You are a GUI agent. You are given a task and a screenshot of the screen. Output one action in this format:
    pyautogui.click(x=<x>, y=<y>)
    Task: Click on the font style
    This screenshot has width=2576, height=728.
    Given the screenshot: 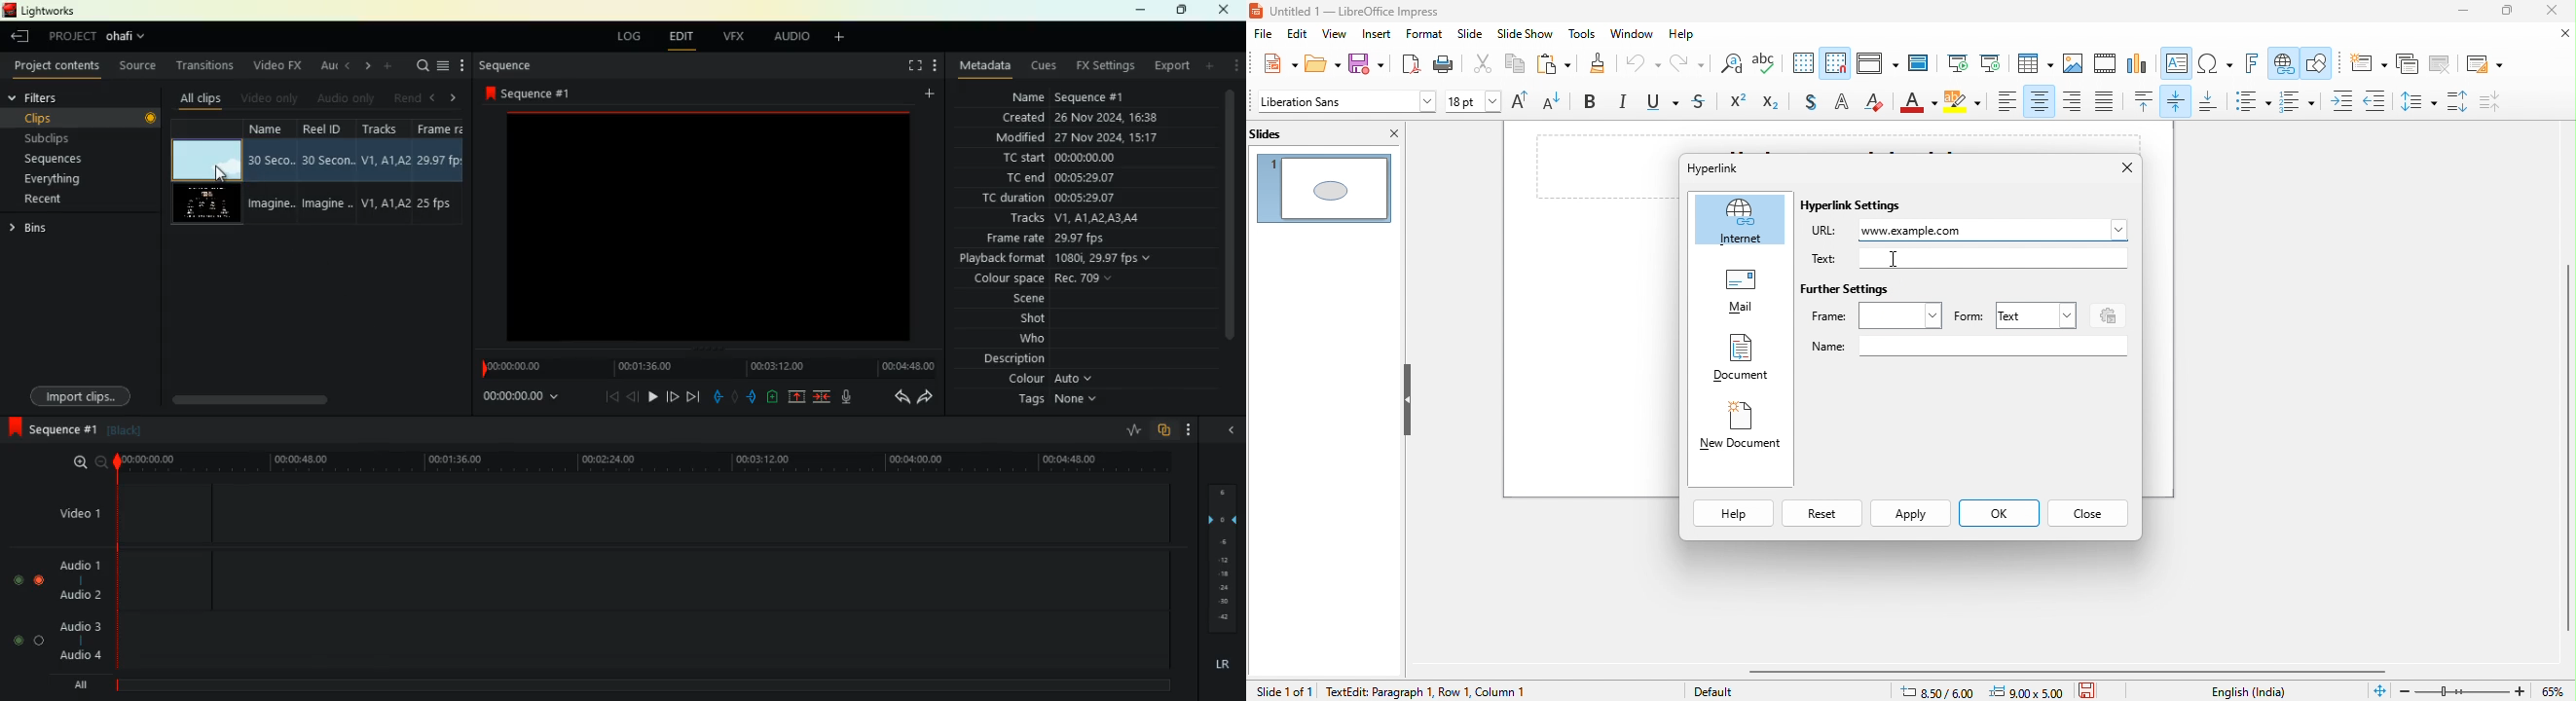 What is the action you would take?
    pyautogui.click(x=1344, y=103)
    